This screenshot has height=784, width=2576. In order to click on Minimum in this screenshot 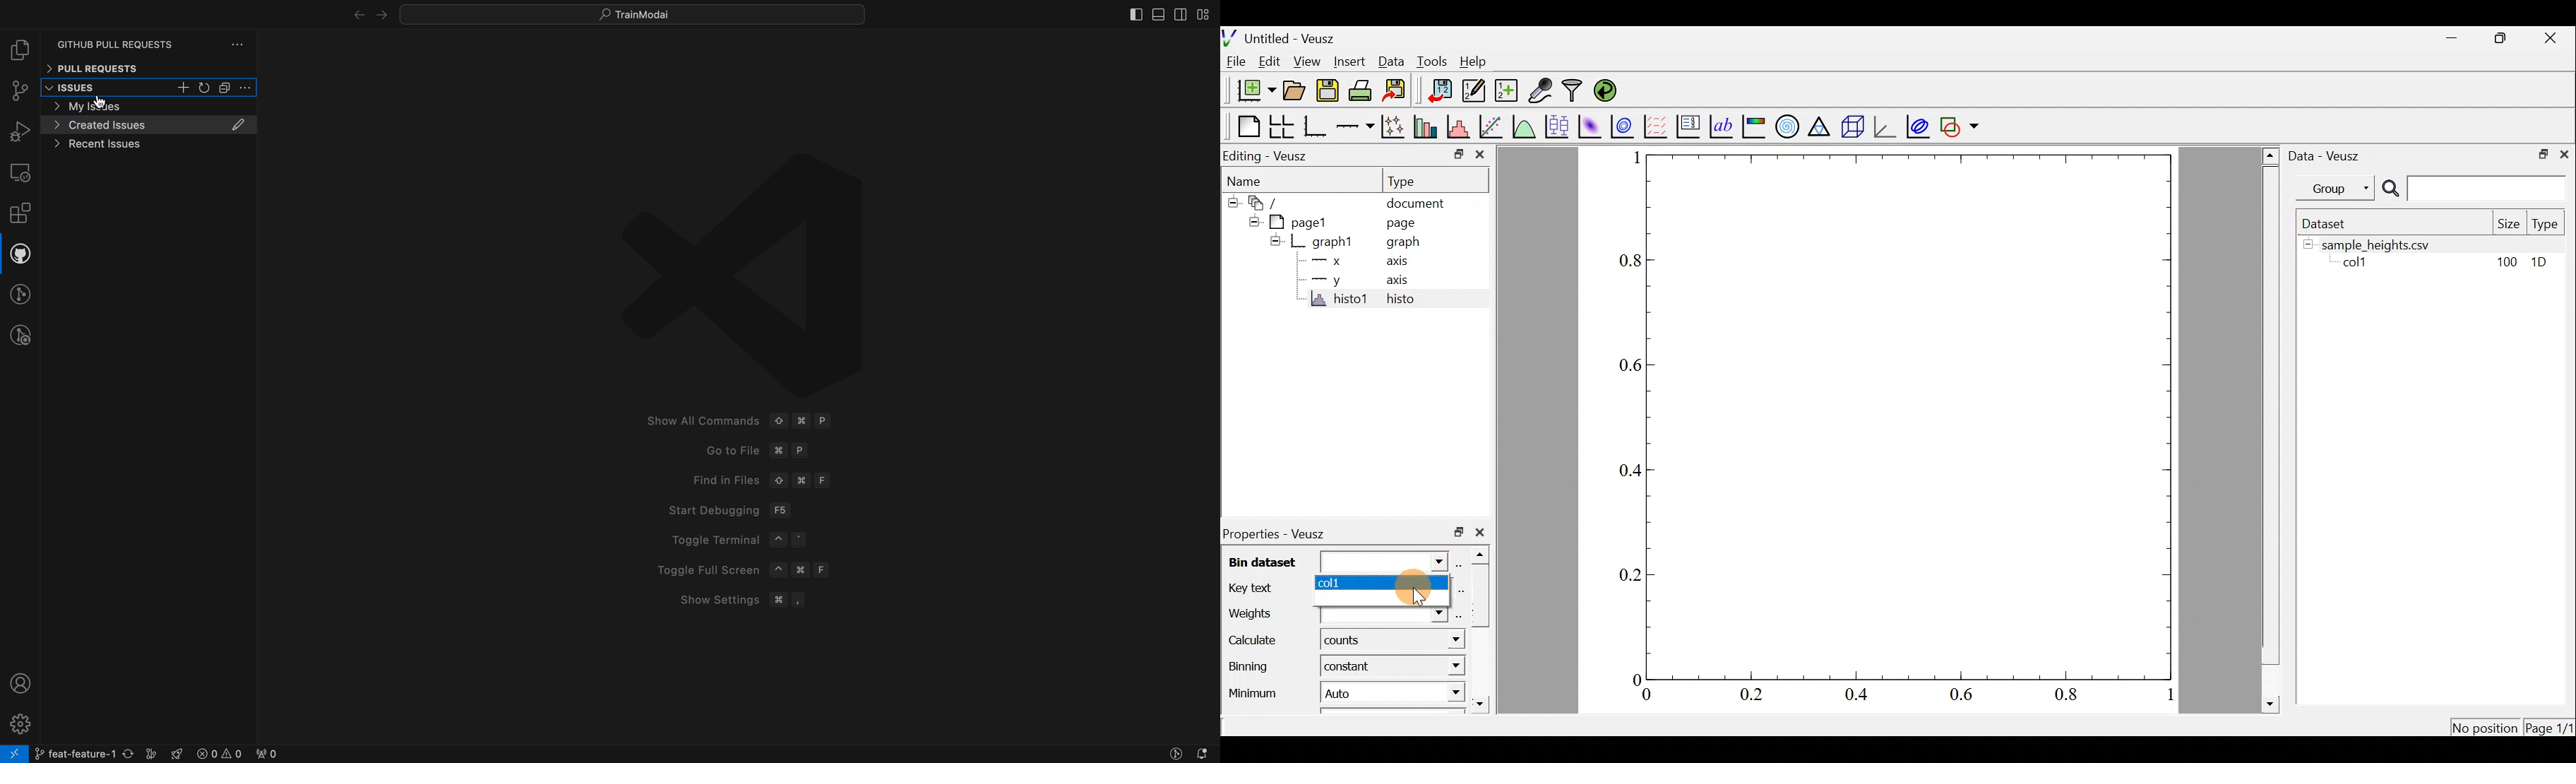, I will do `click(1255, 689)`.